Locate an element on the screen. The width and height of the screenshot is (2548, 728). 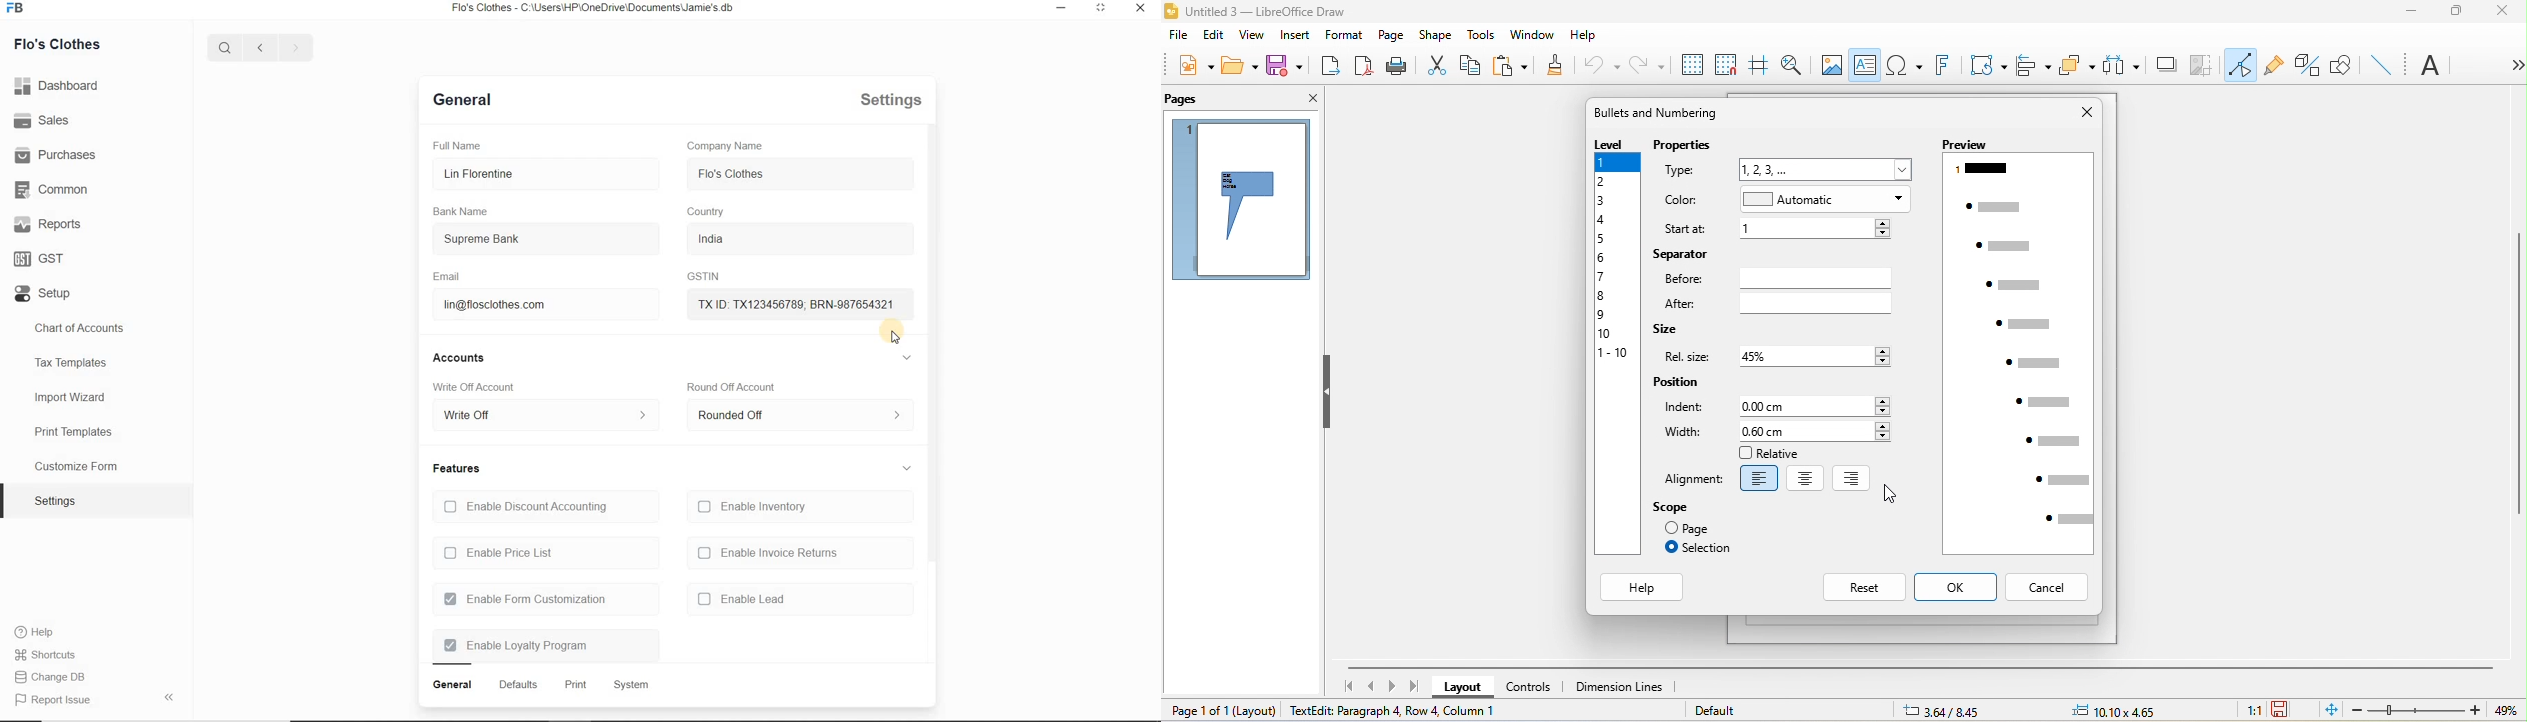
india is located at coordinates (730, 239).